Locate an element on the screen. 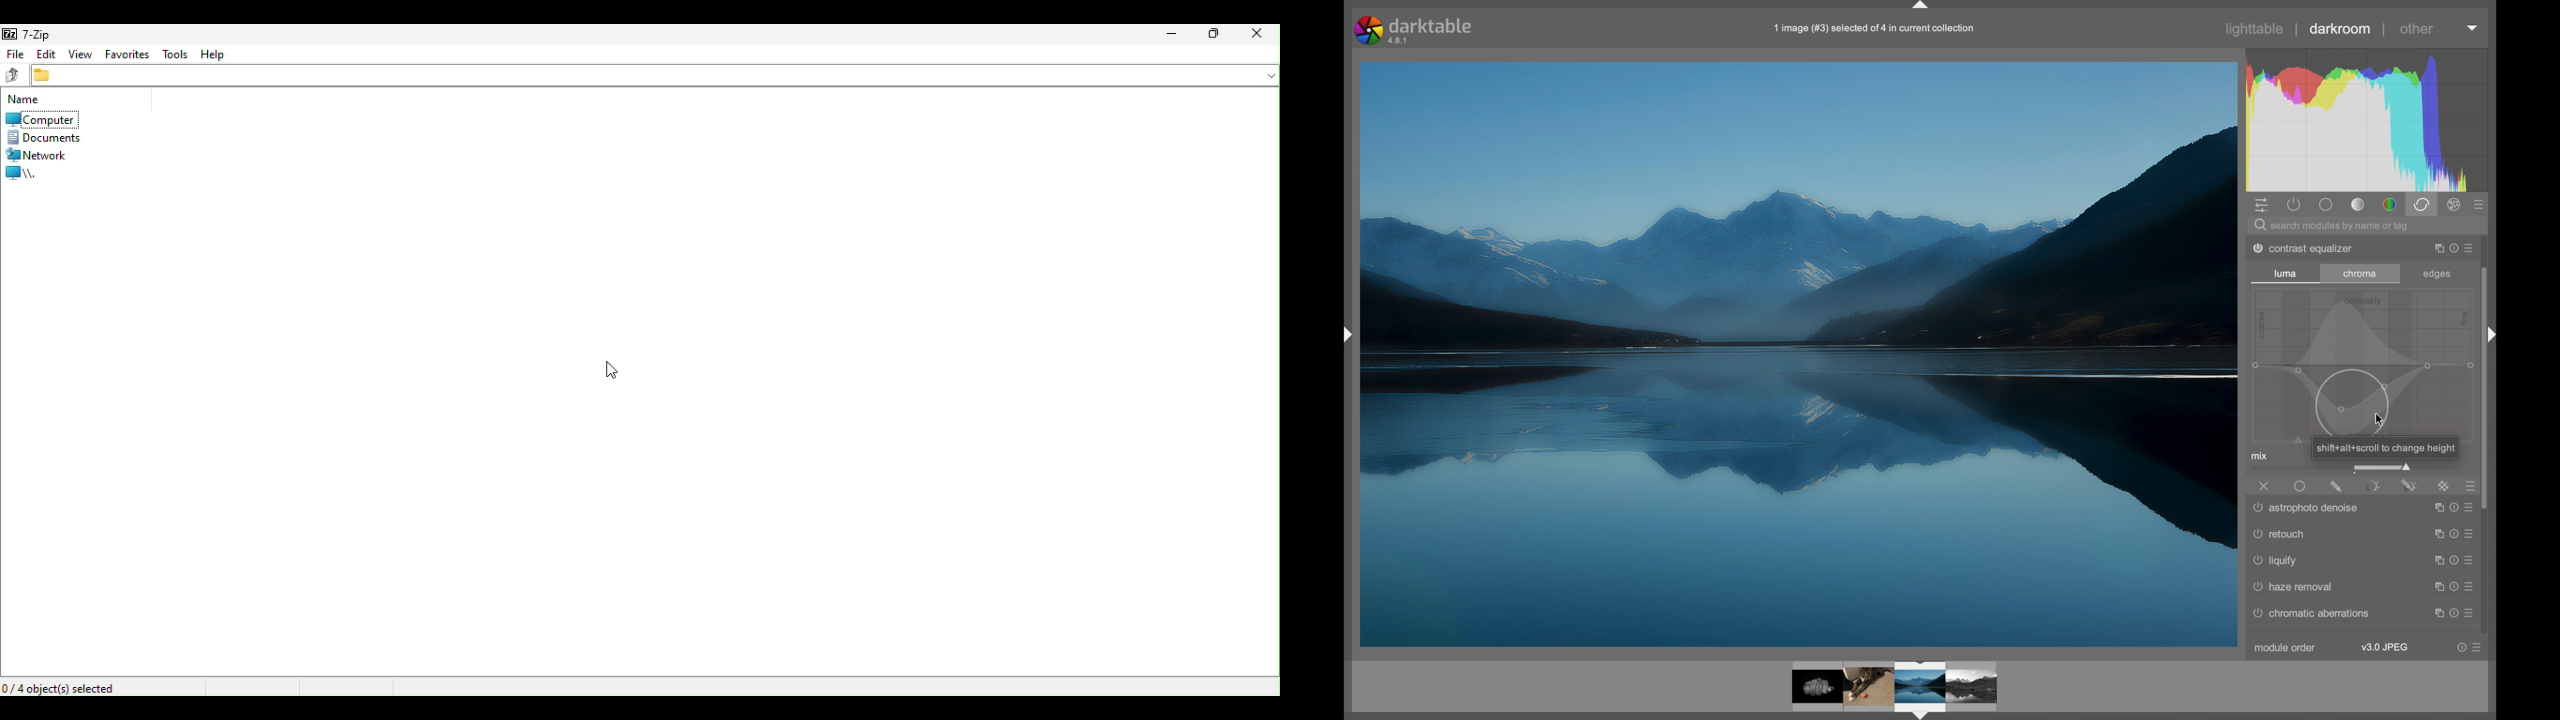  file is located at coordinates (14, 53).